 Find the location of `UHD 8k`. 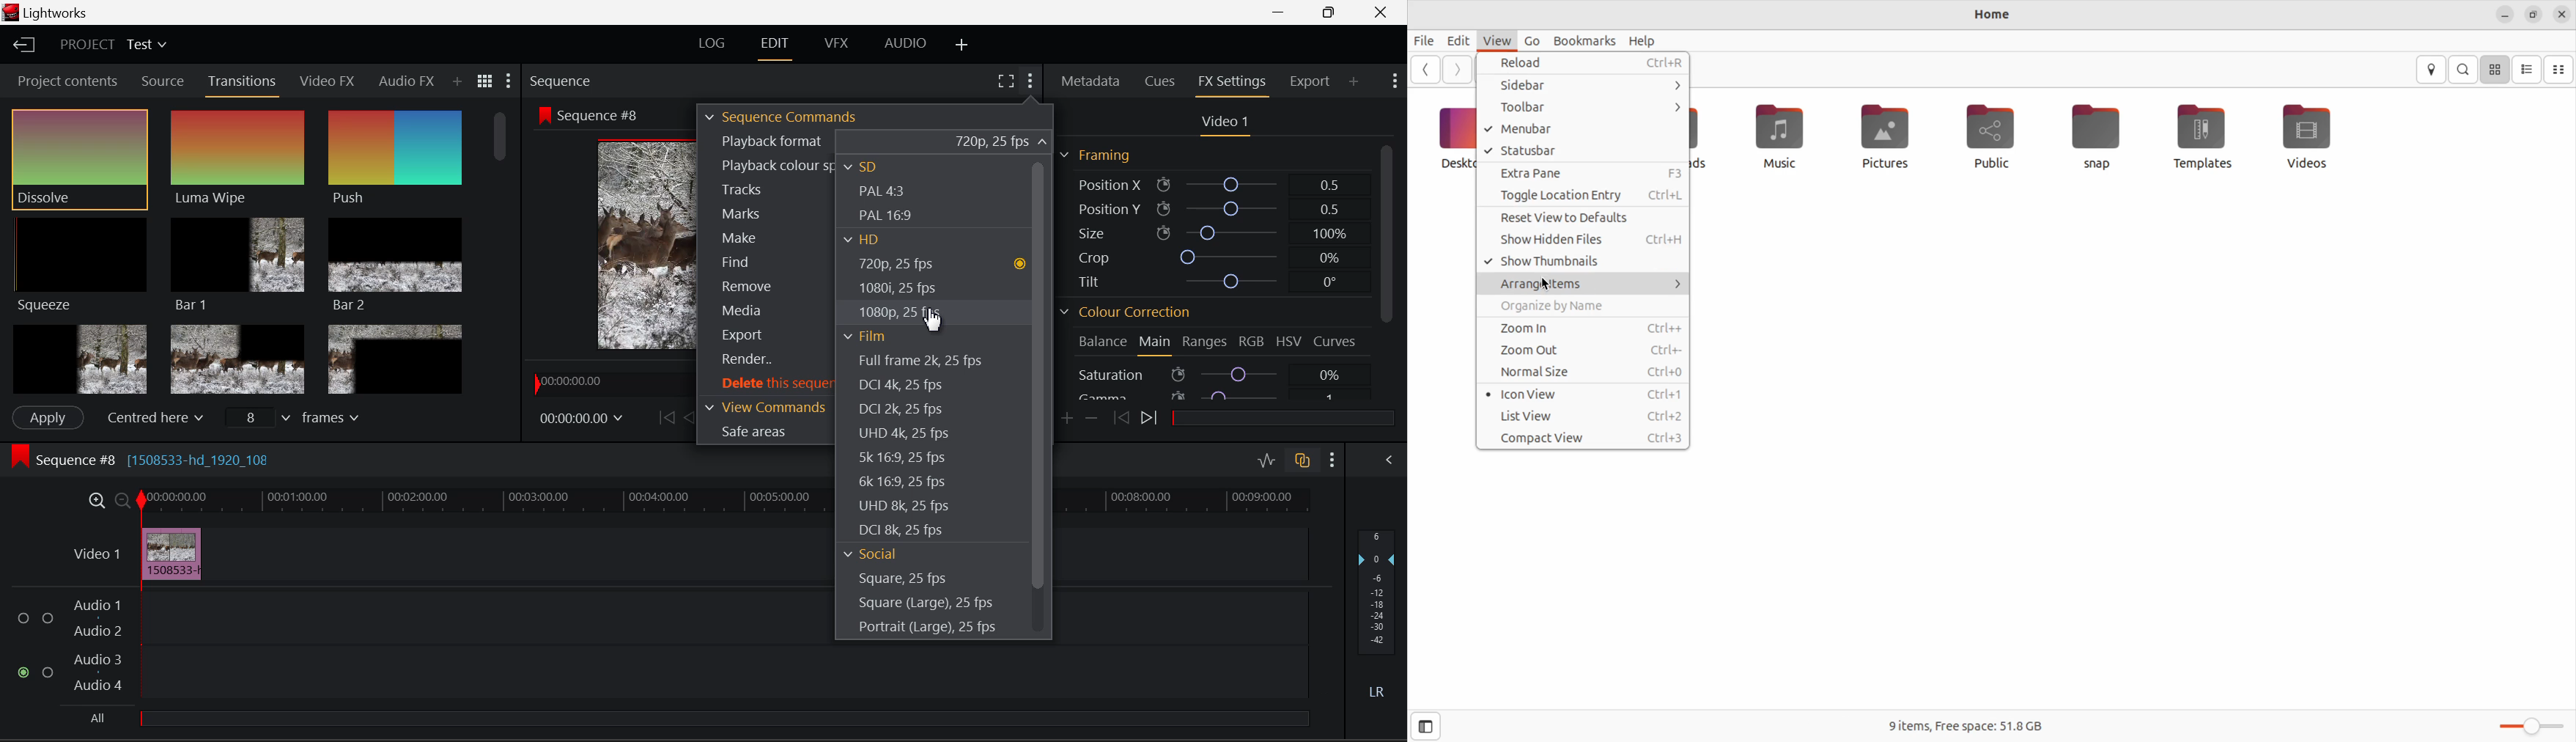

UHD 8k is located at coordinates (906, 507).